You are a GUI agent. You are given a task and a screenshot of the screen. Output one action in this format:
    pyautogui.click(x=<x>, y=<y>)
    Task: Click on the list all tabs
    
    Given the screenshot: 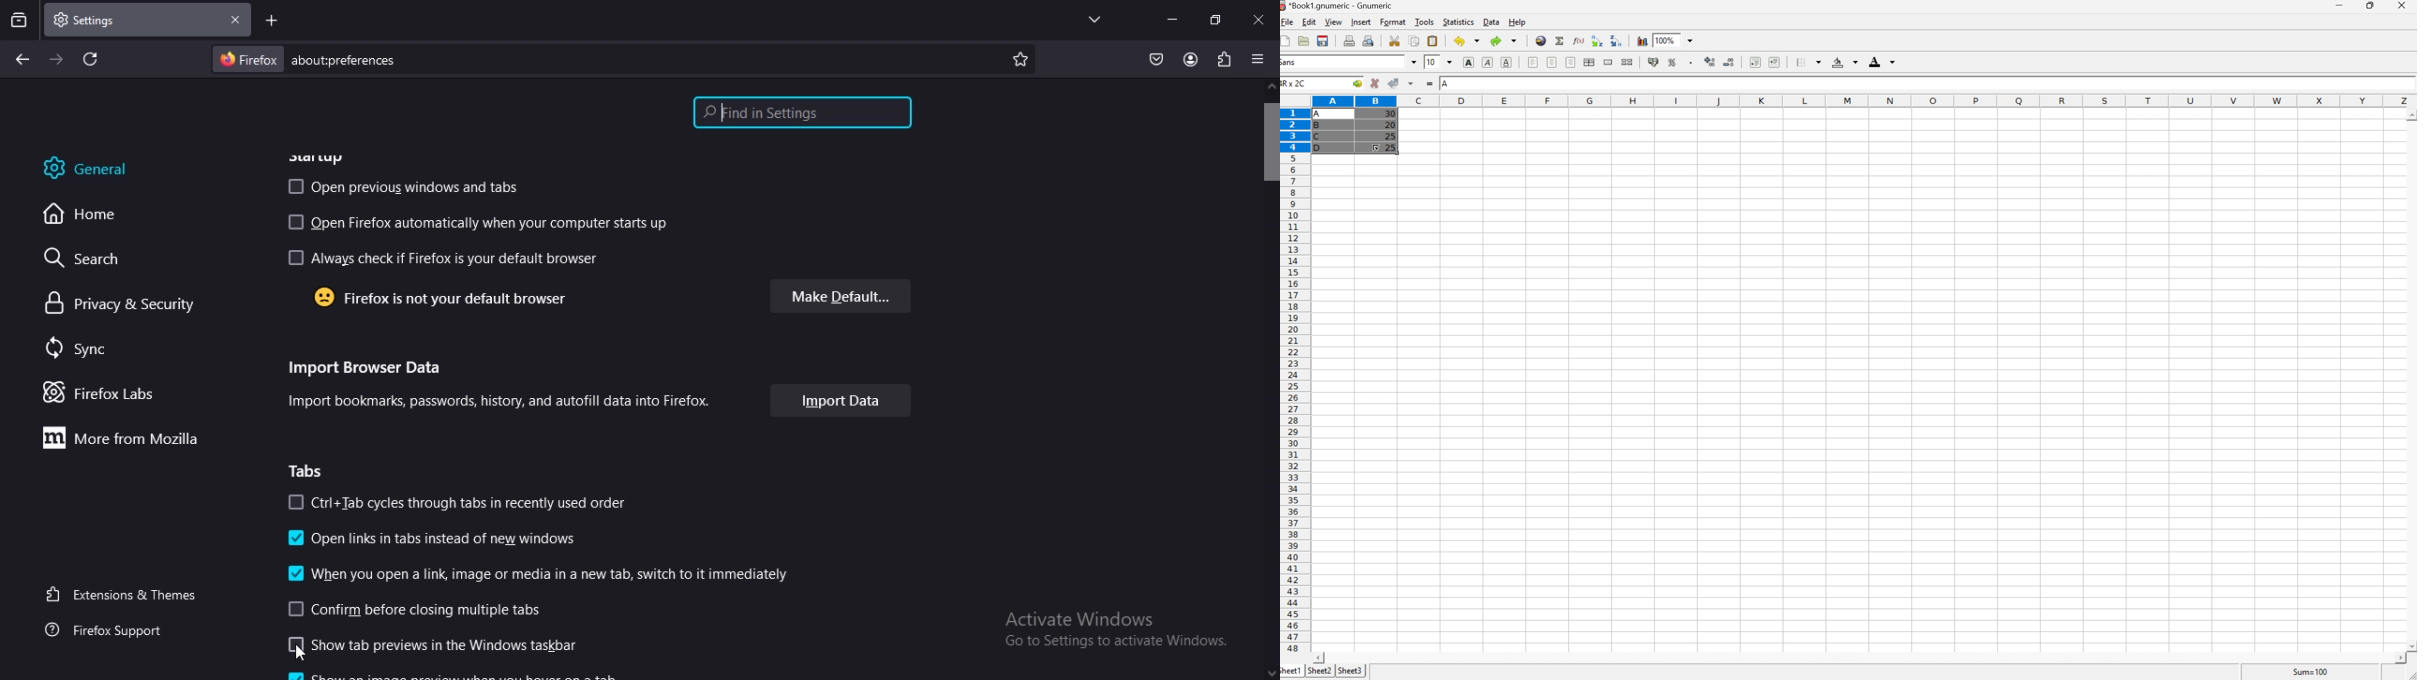 What is the action you would take?
    pyautogui.click(x=1091, y=19)
    